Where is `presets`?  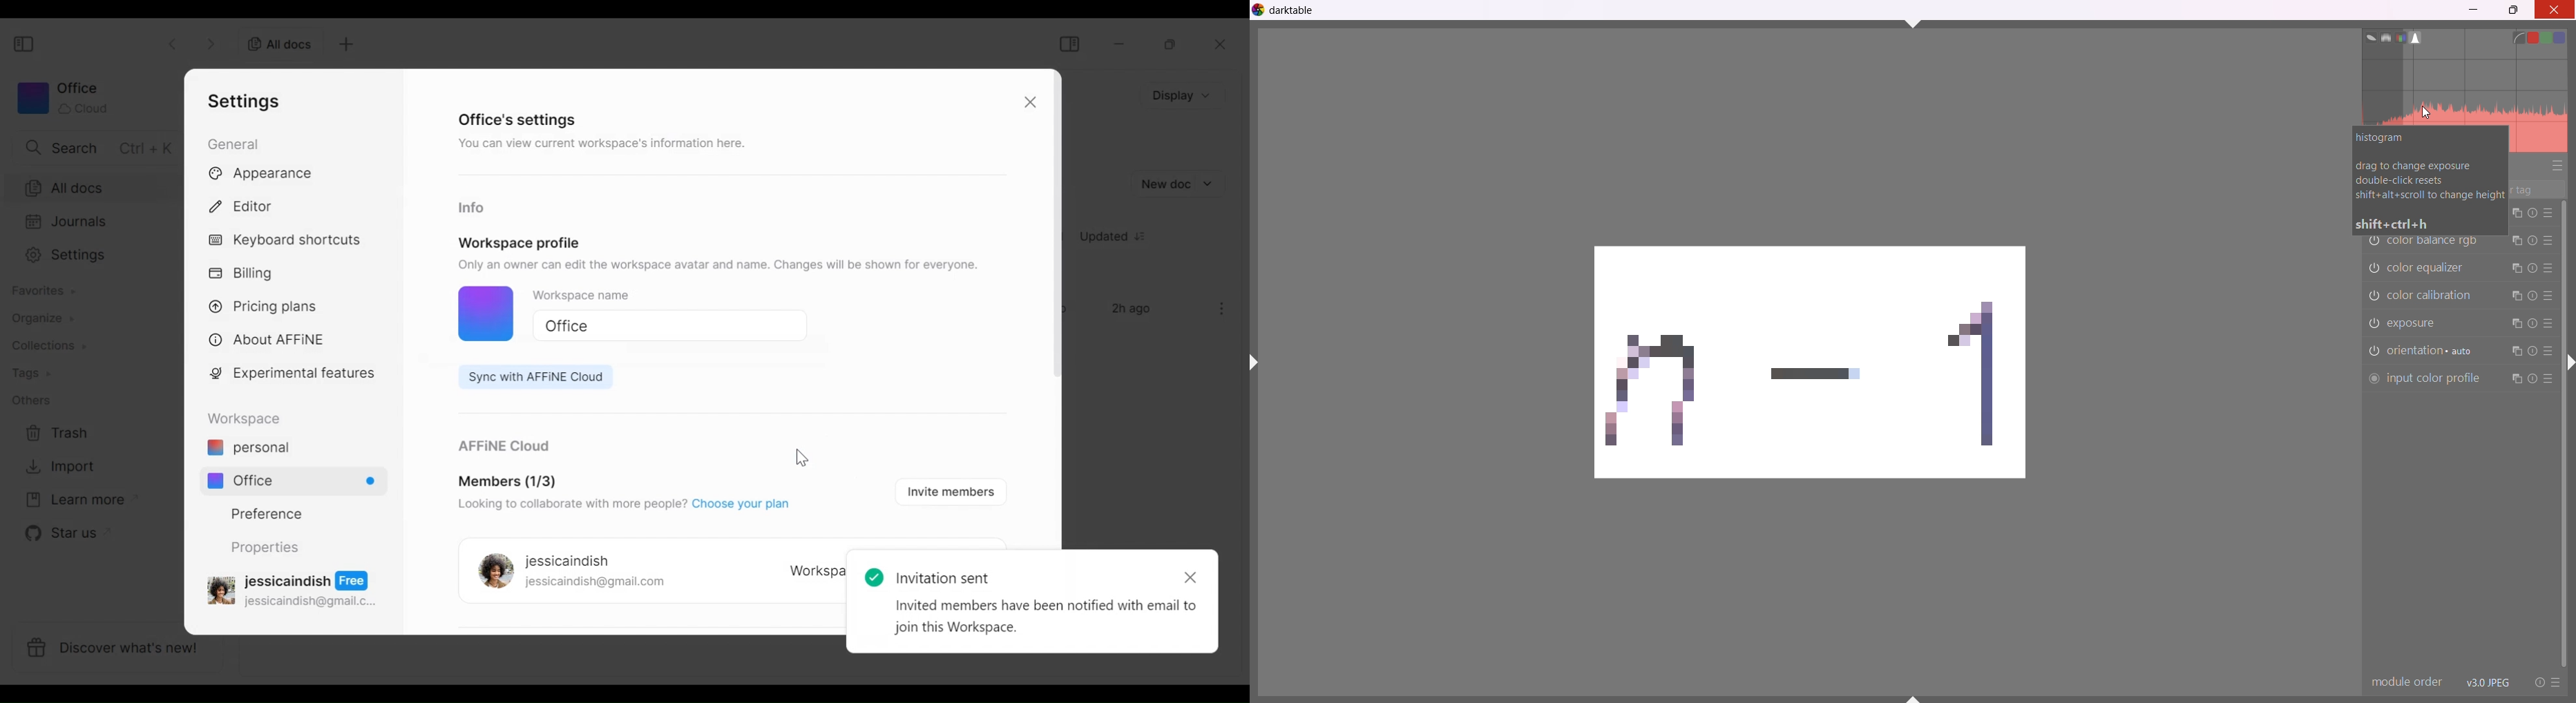 presets is located at coordinates (2557, 166).